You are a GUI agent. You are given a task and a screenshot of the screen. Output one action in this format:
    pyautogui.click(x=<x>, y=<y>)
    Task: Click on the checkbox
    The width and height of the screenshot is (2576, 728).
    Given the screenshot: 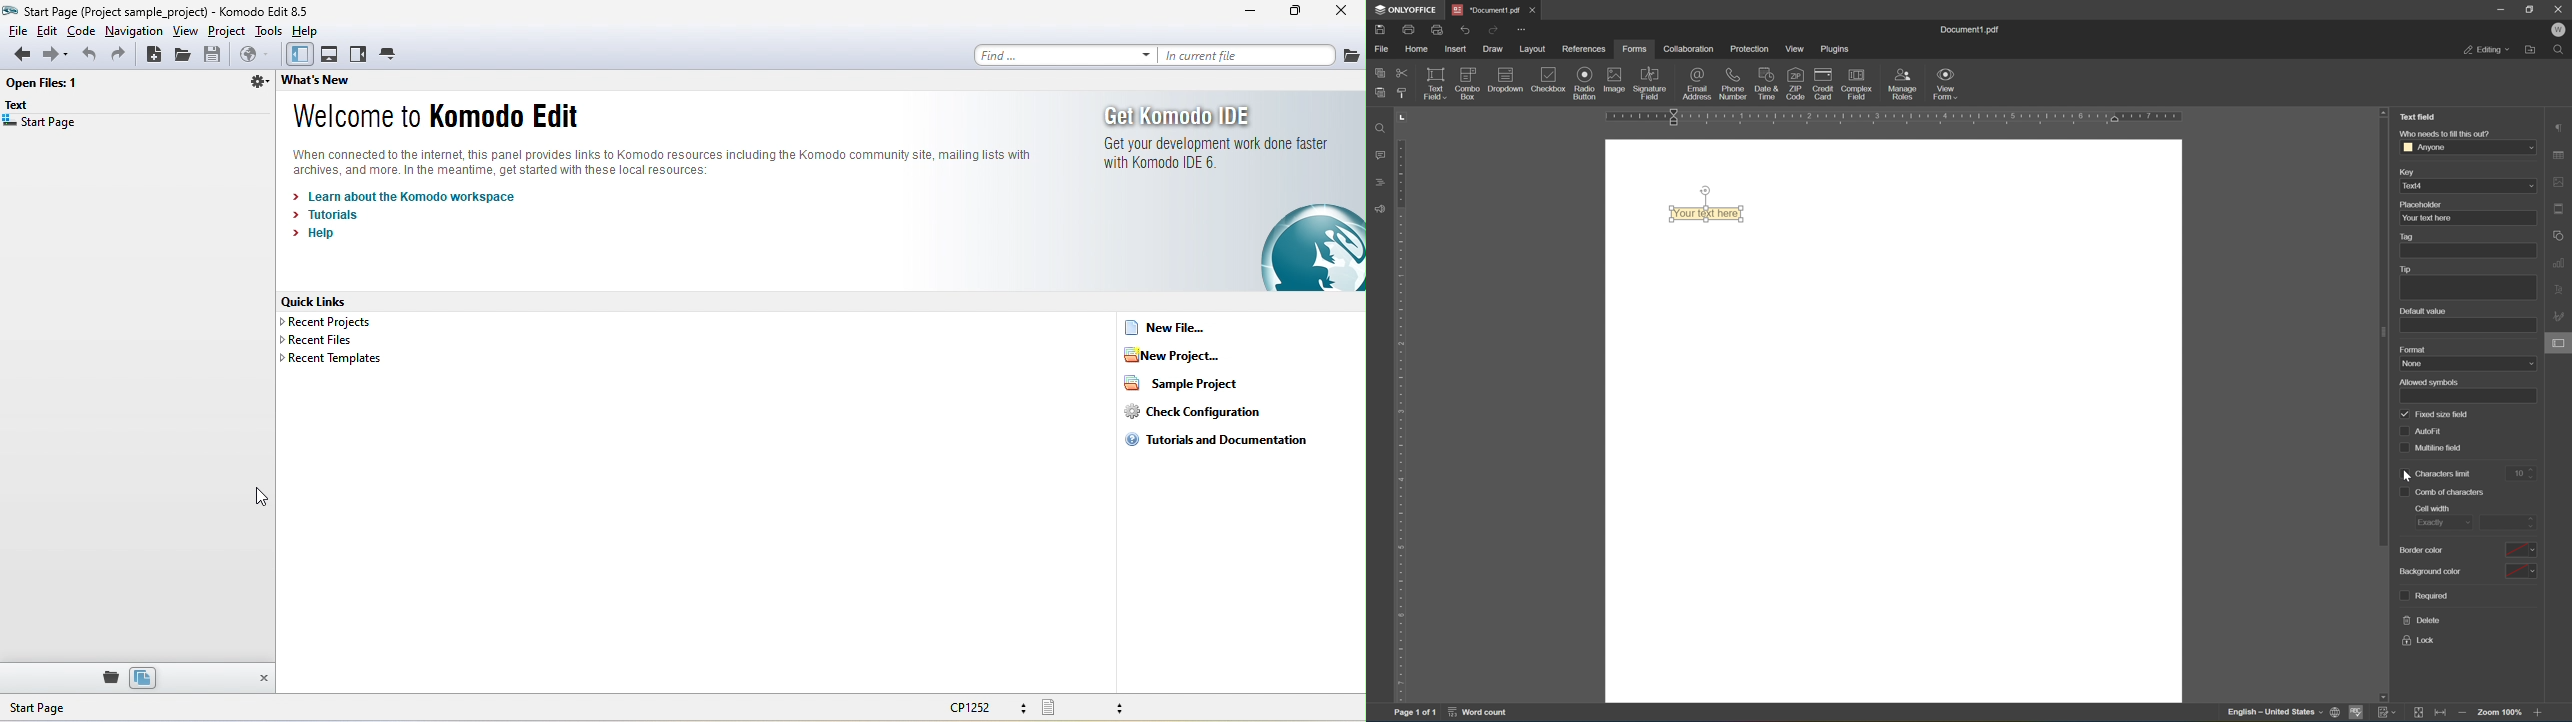 What is the action you would take?
    pyautogui.click(x=2408, y=415)
    